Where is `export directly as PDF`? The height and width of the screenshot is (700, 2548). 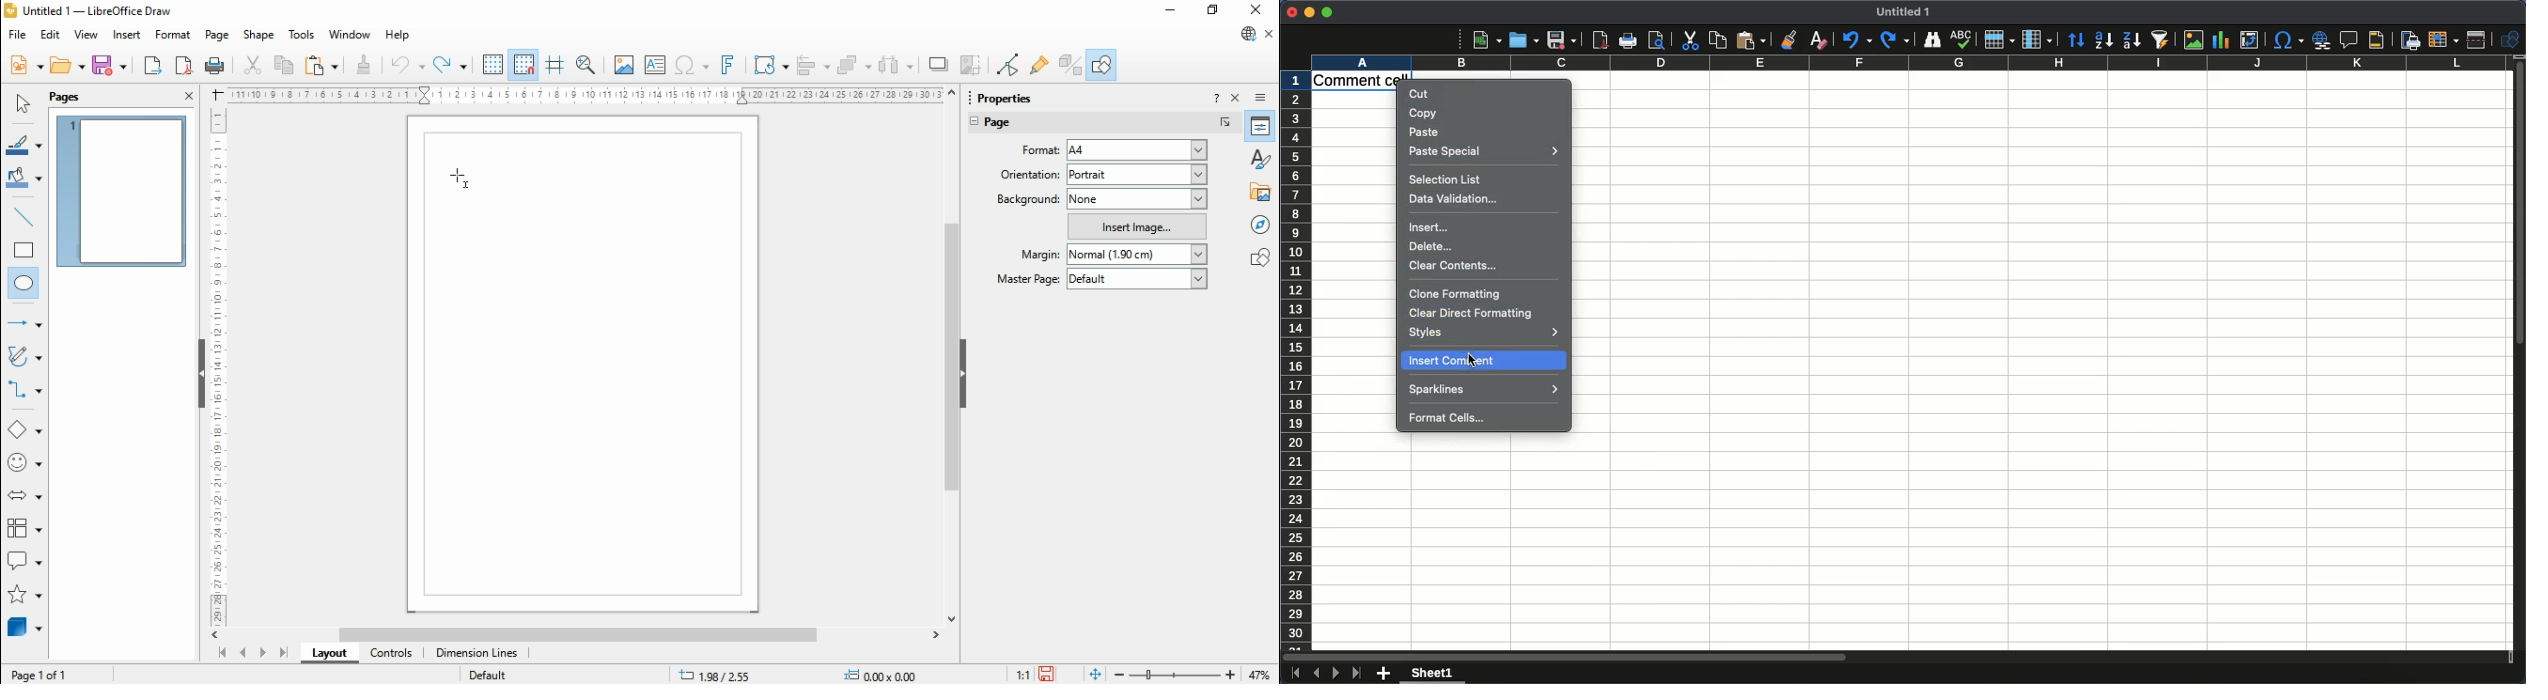 export directly as PDF is located at coordinates (183, 65).